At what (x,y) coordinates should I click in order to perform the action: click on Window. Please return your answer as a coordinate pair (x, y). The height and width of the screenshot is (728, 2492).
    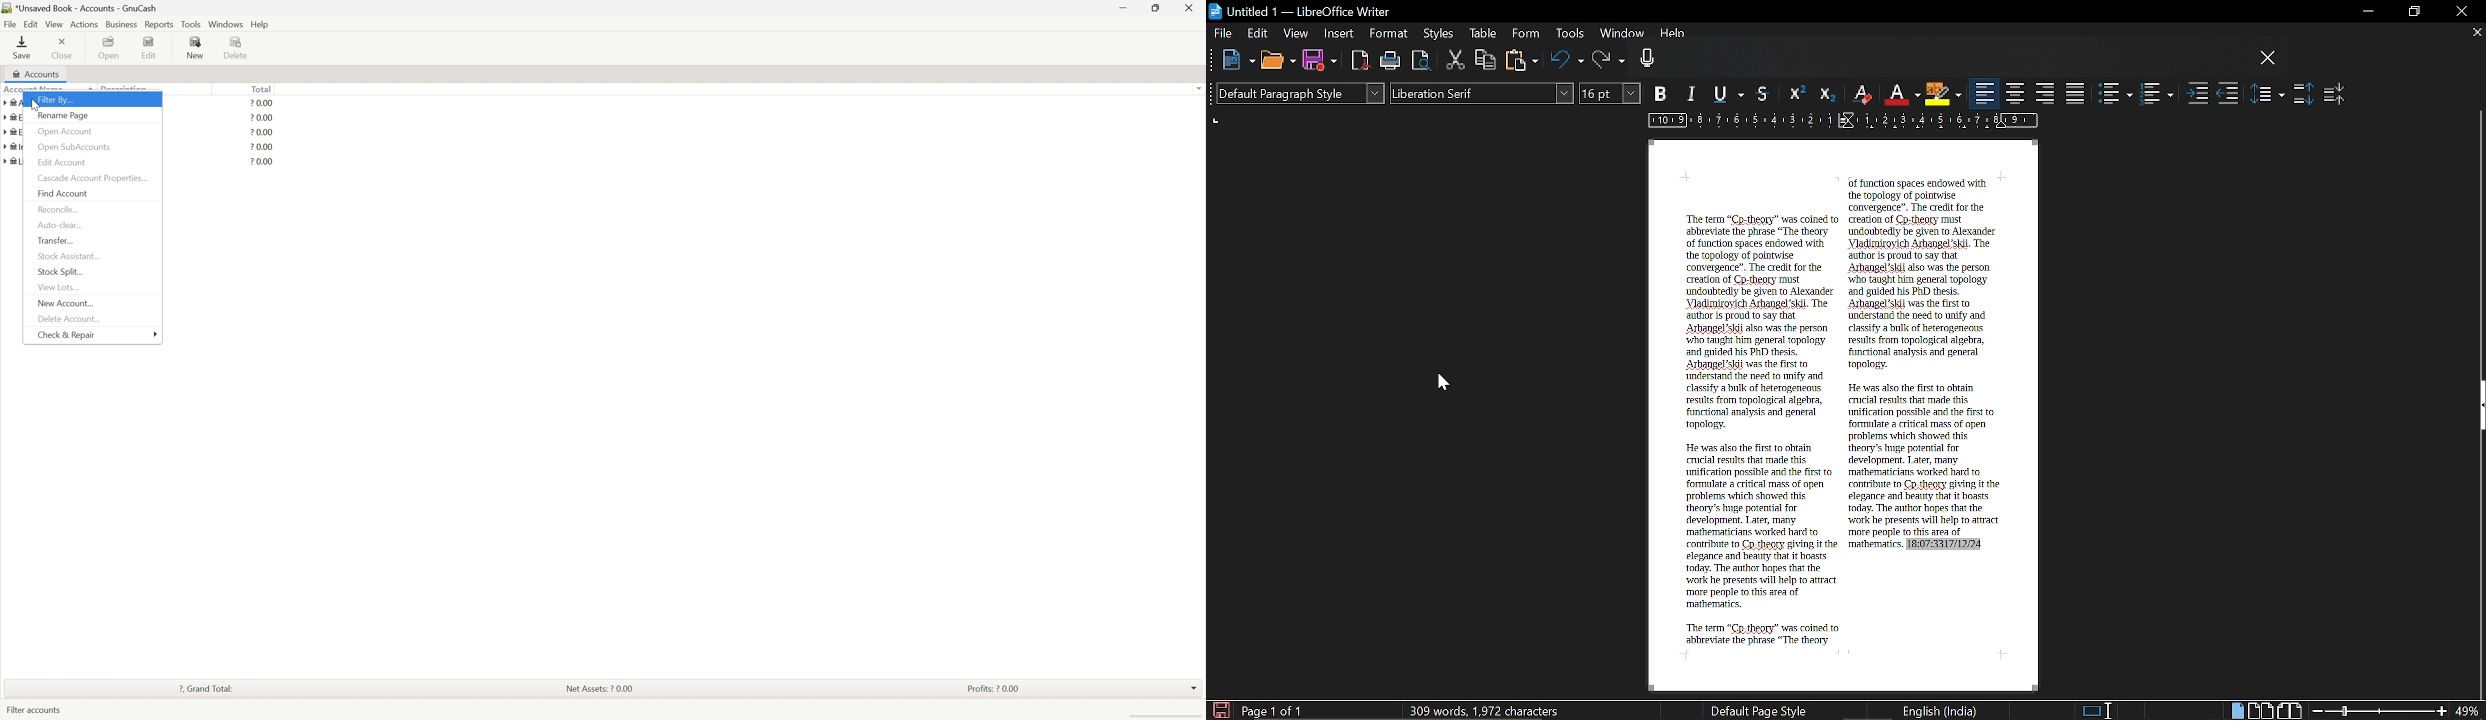
    Looking at the image, I should click on (1620, 35).